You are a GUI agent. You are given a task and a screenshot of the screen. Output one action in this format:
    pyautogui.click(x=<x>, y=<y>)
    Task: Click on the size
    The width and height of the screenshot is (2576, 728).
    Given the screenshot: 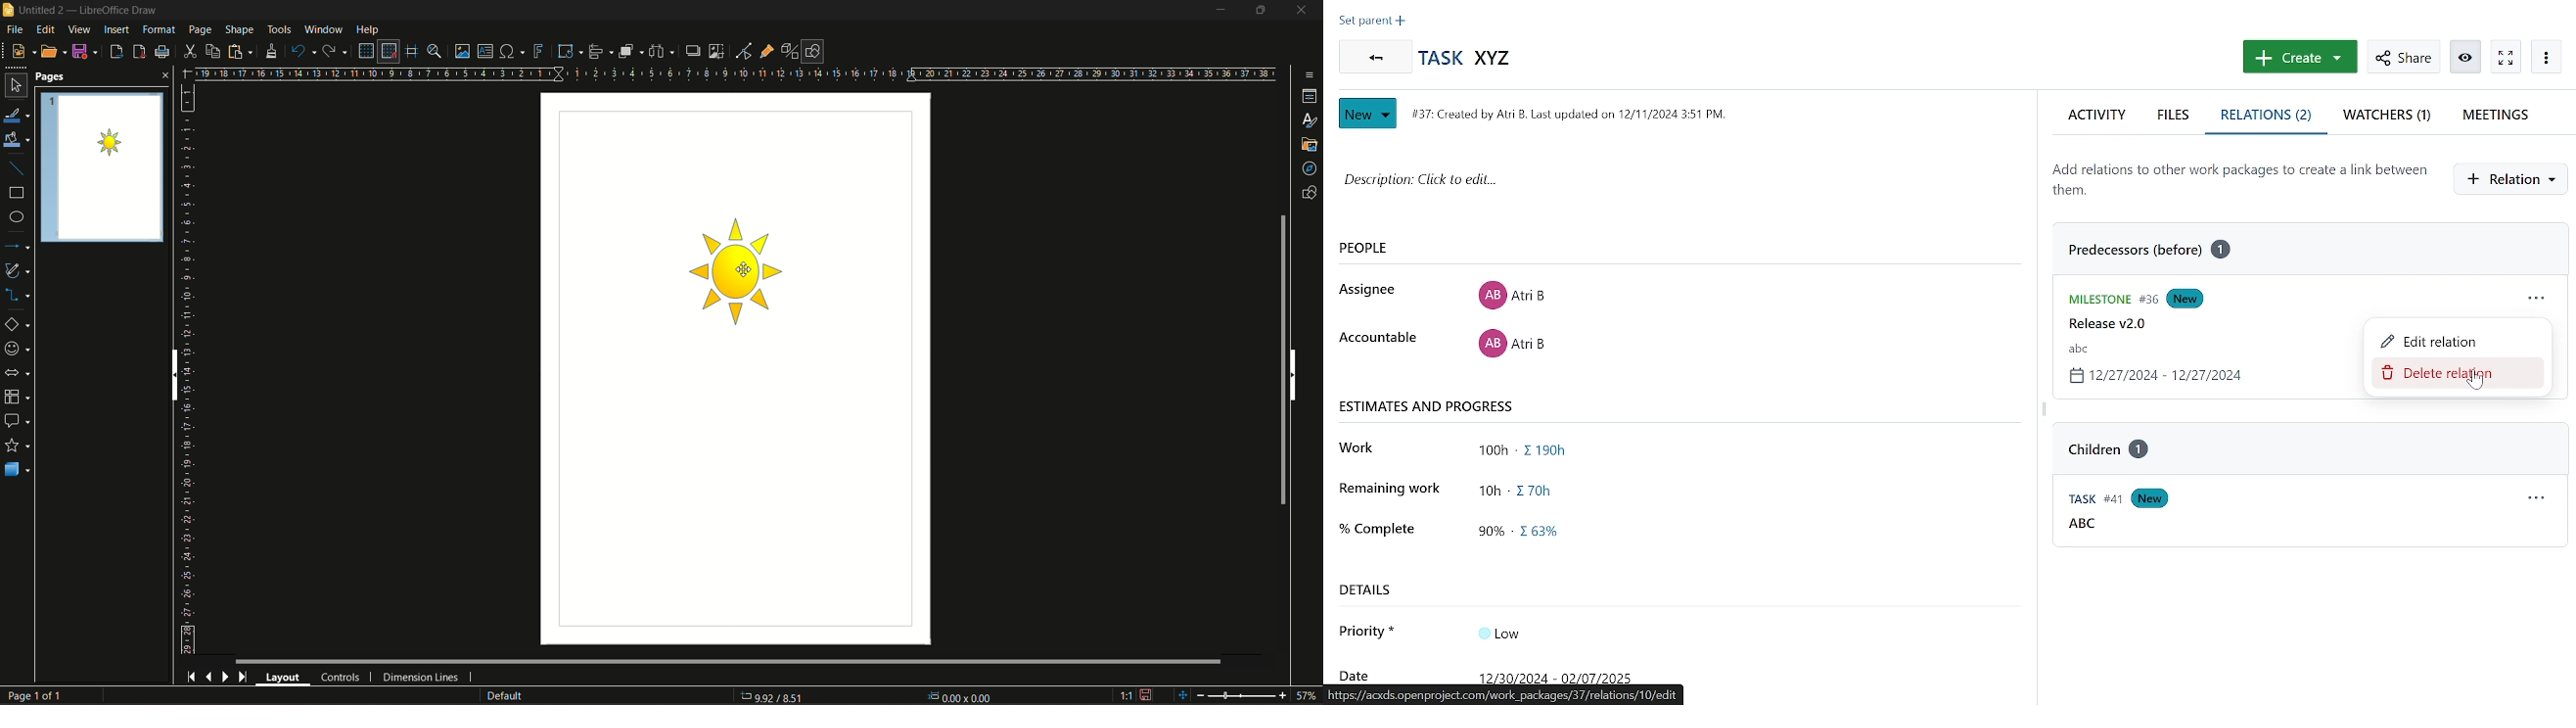 What is the action you would take?
    pyautogui.click(x=958, y=697)
    